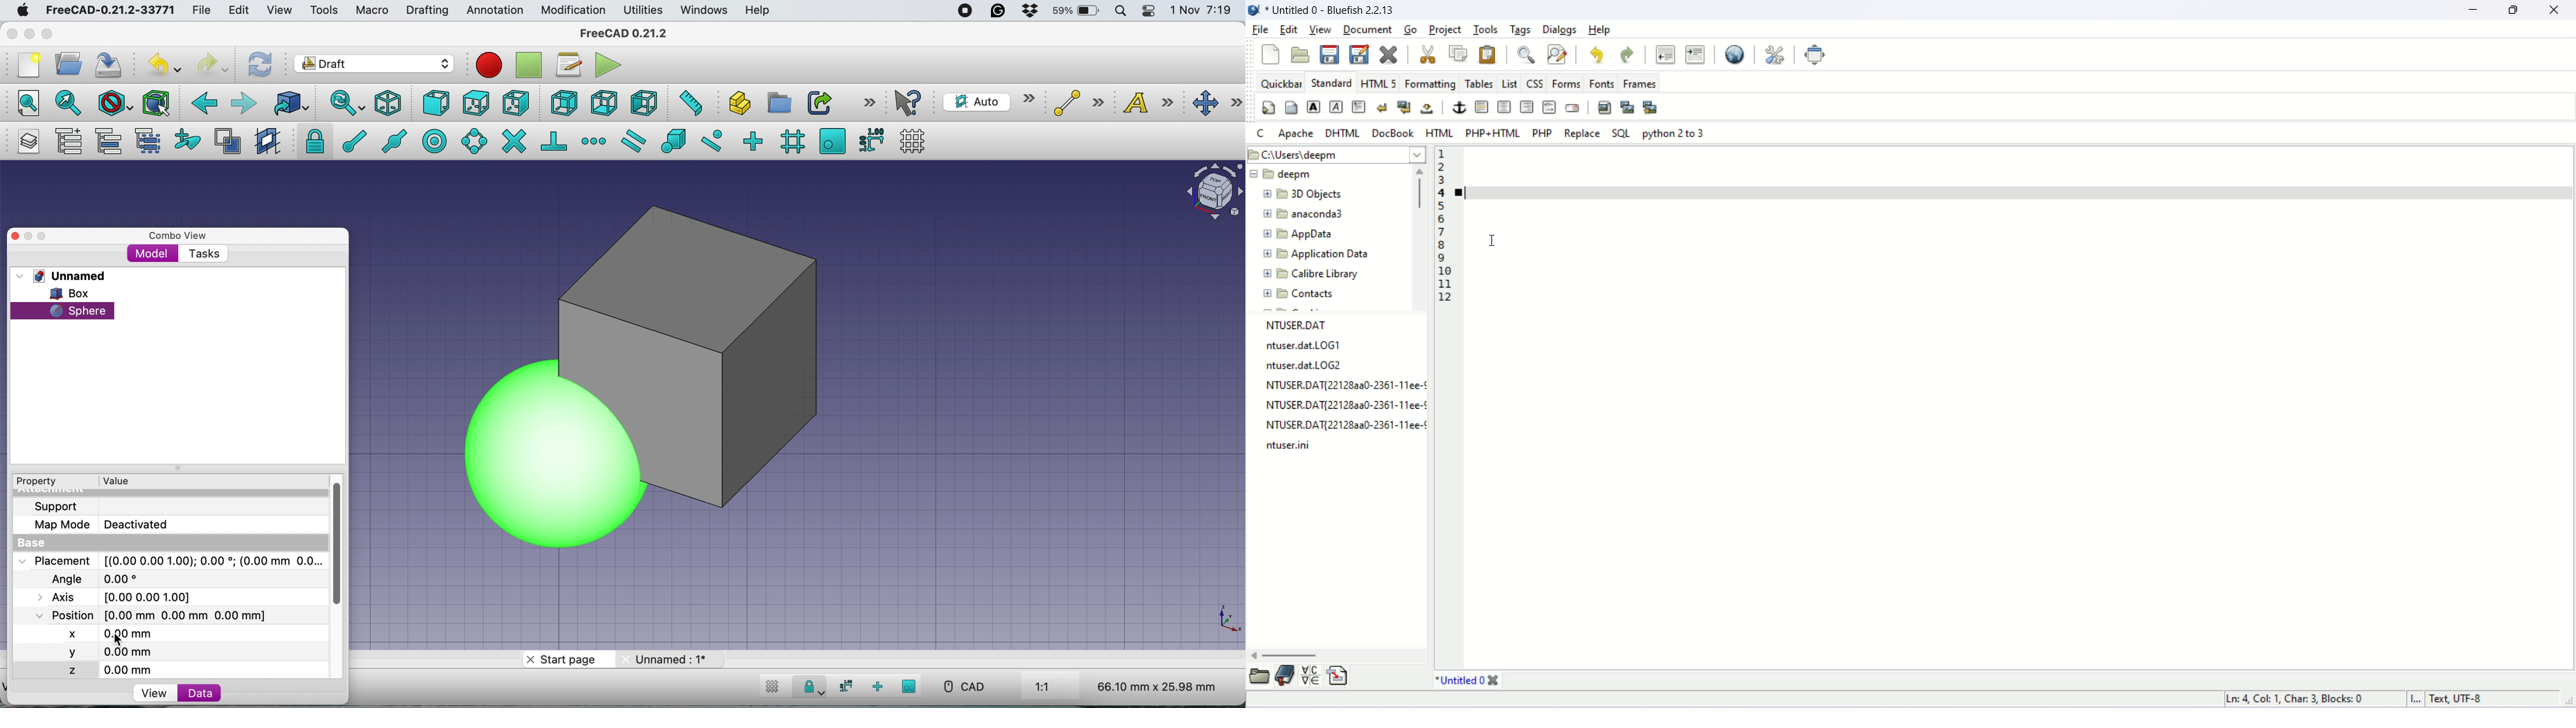 Image resolution: width=2576 pixels, height=728 pixels. I want to click on box, so click(76, 293).